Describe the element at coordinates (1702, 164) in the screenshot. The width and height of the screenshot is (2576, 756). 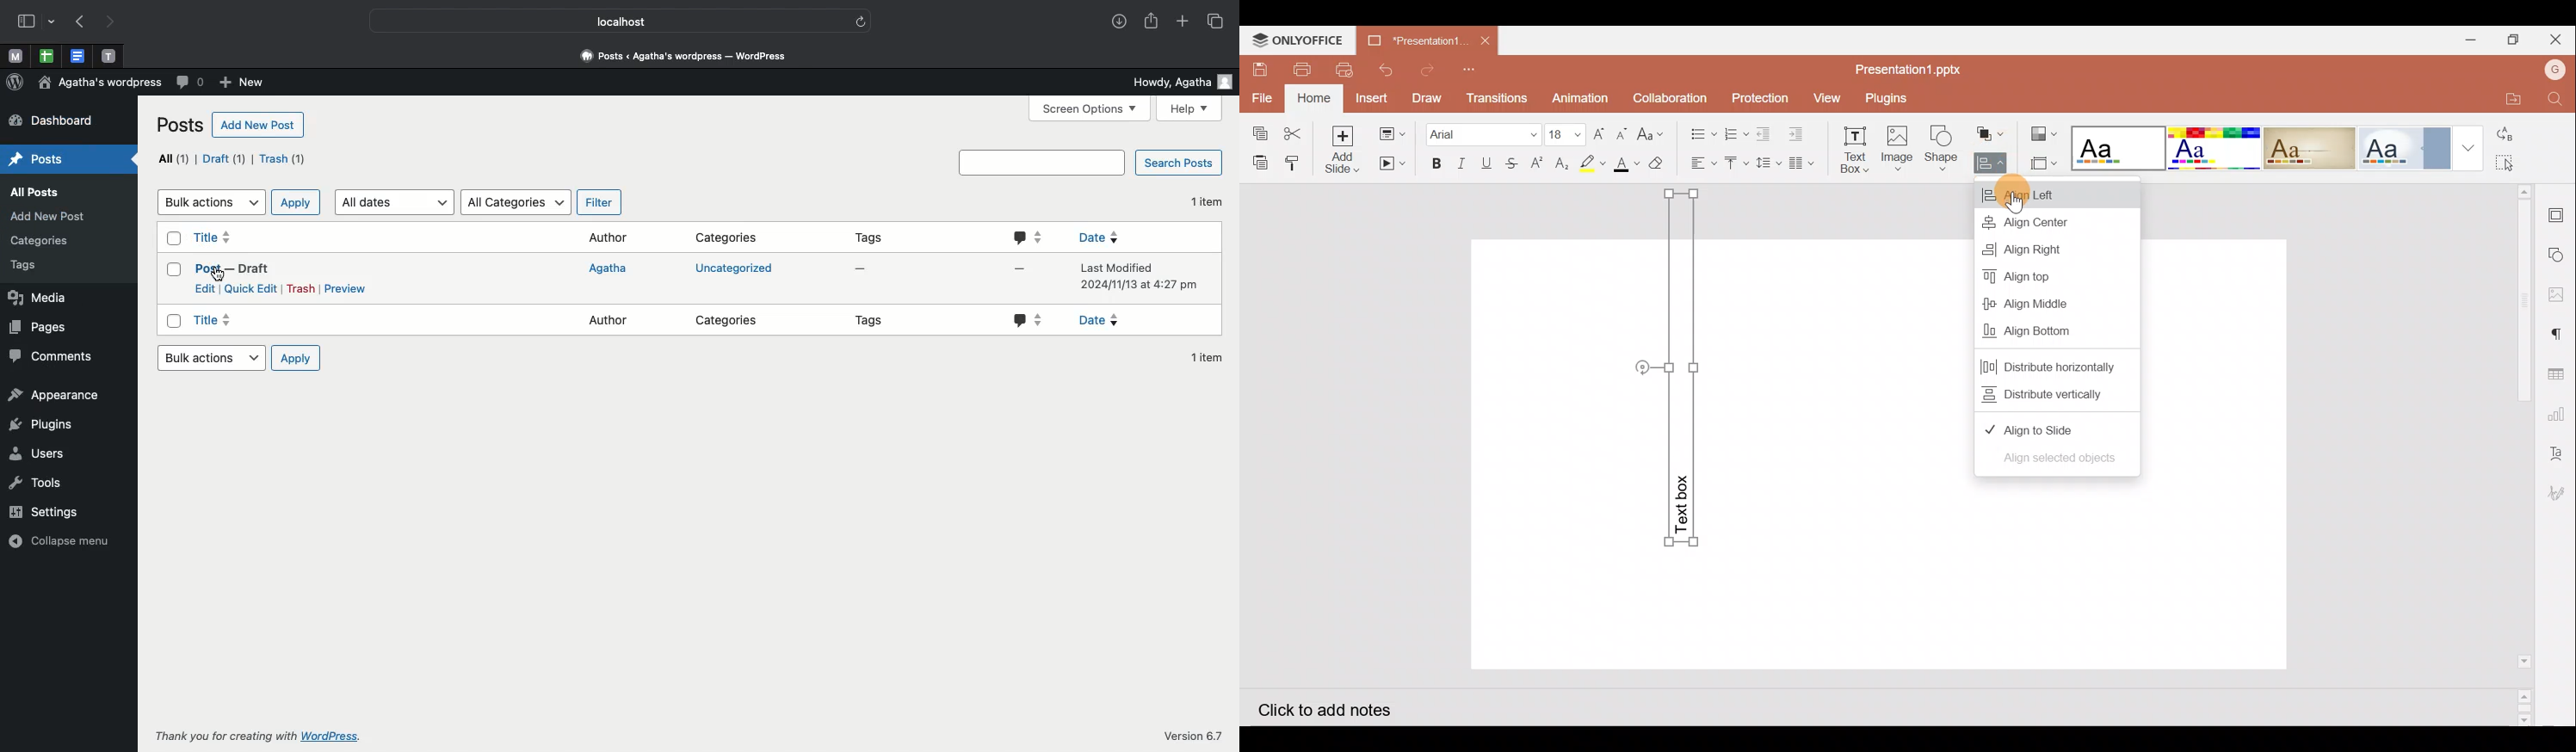
I see `Horizontal align` at that location.